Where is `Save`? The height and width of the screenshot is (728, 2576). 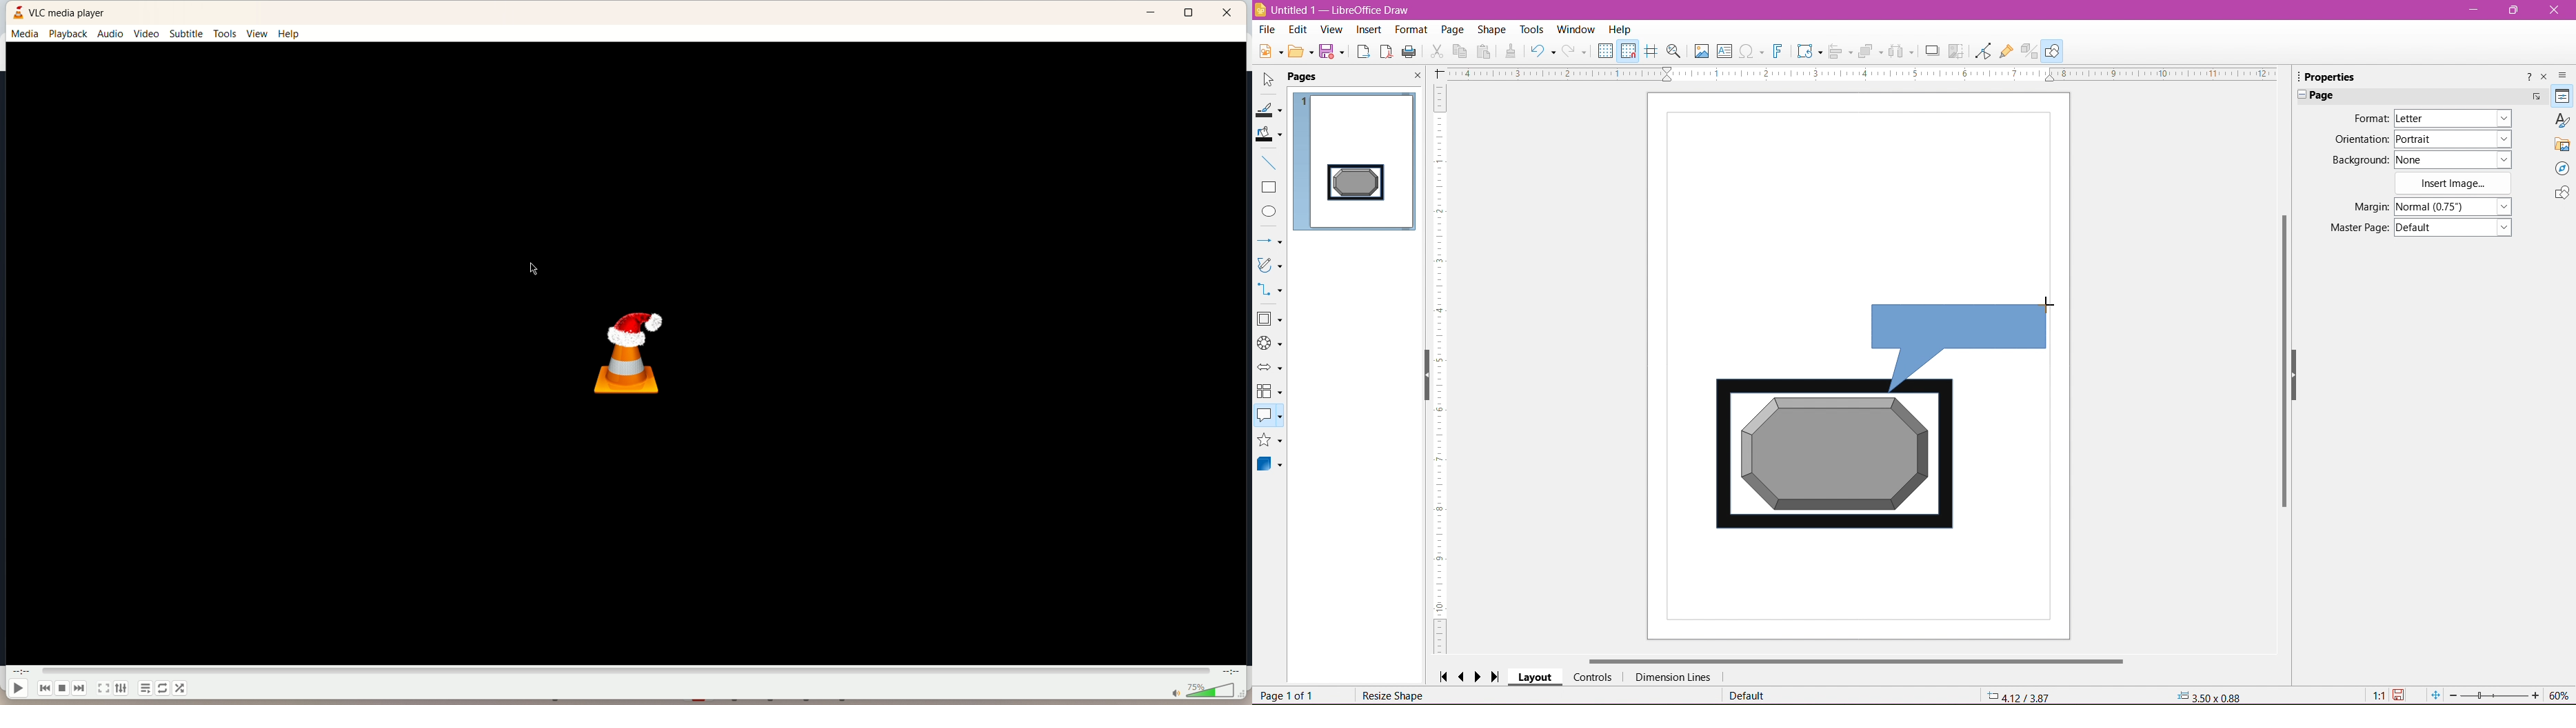
Save is located at coordinates (1334, 54).